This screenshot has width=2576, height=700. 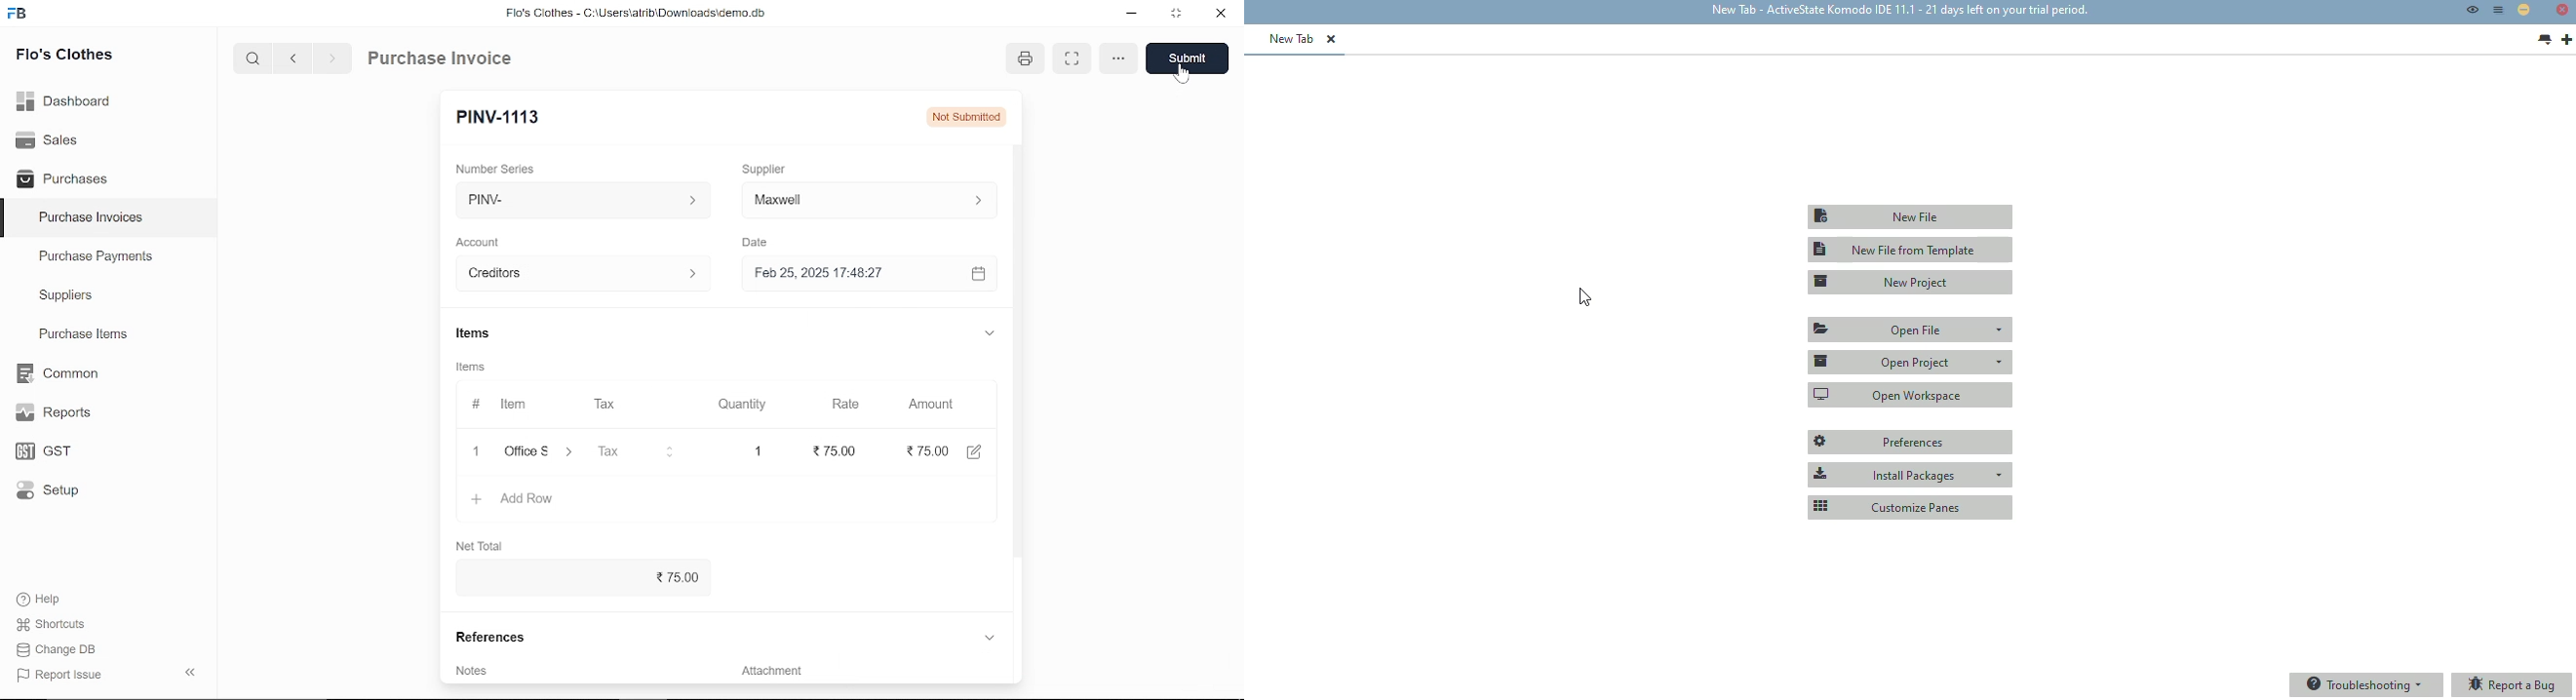 What do you see at coordinates (514, 500) in the screenshot?
I see ` Add Row` at bounding box center [514, 500].